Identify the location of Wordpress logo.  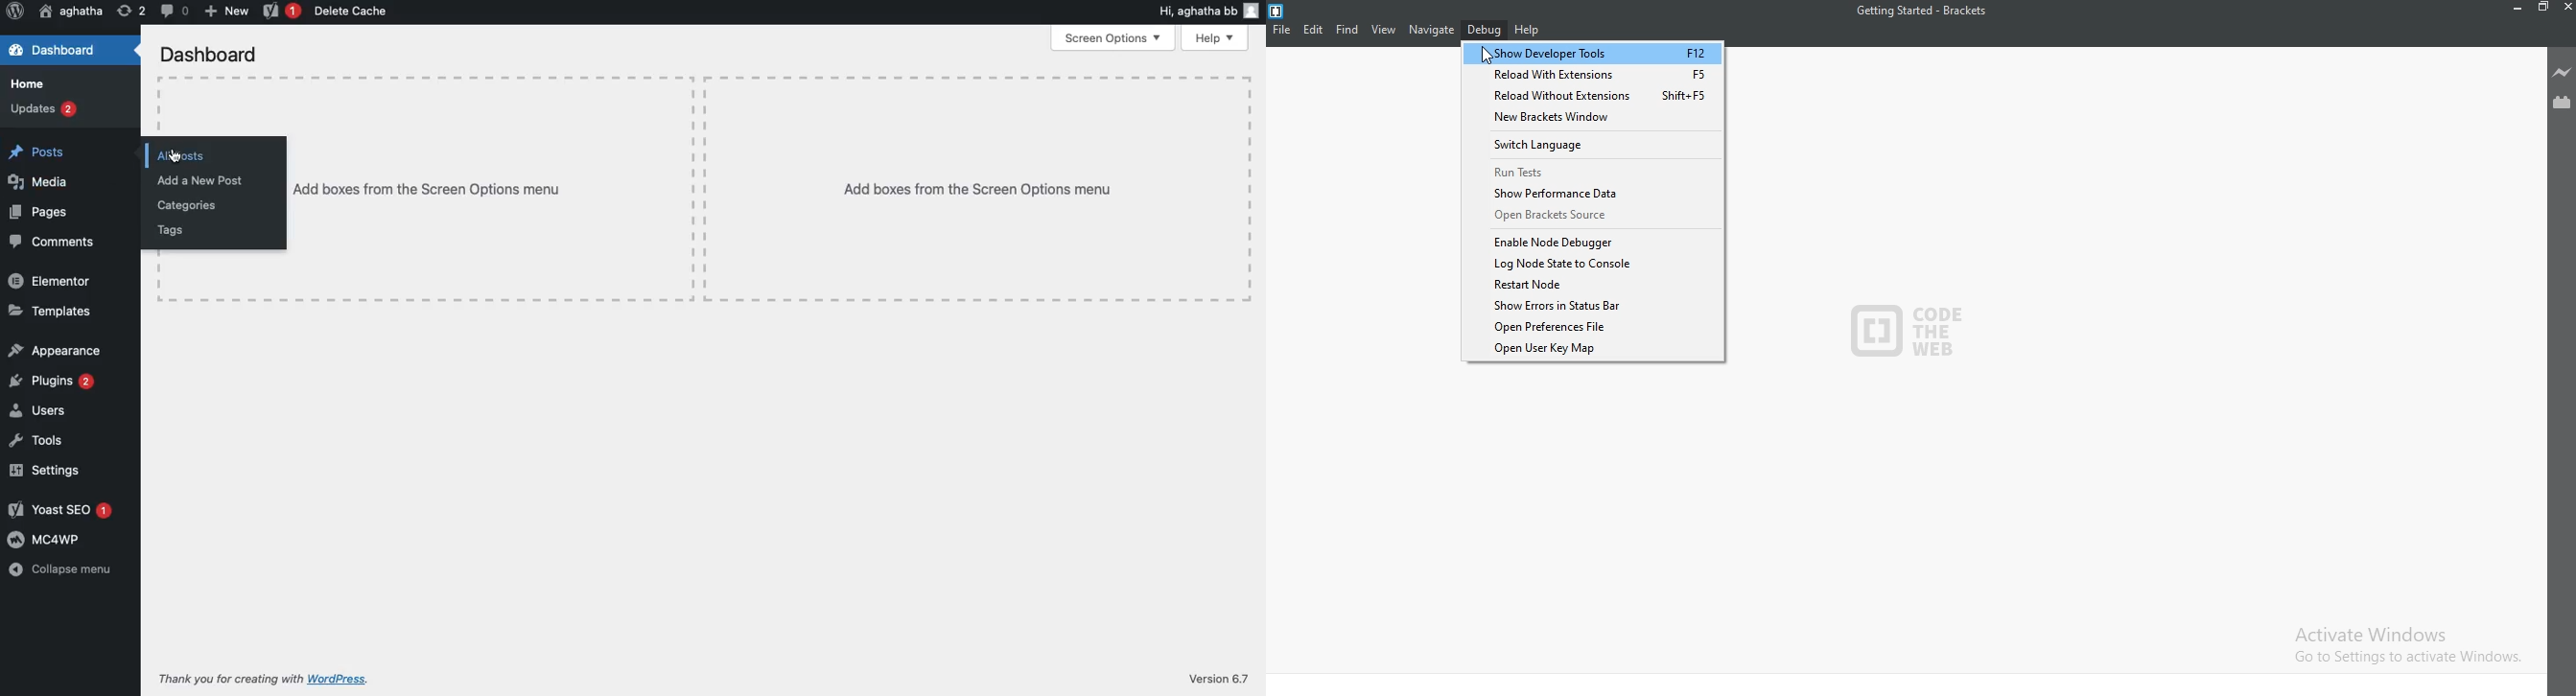
(17, 11).